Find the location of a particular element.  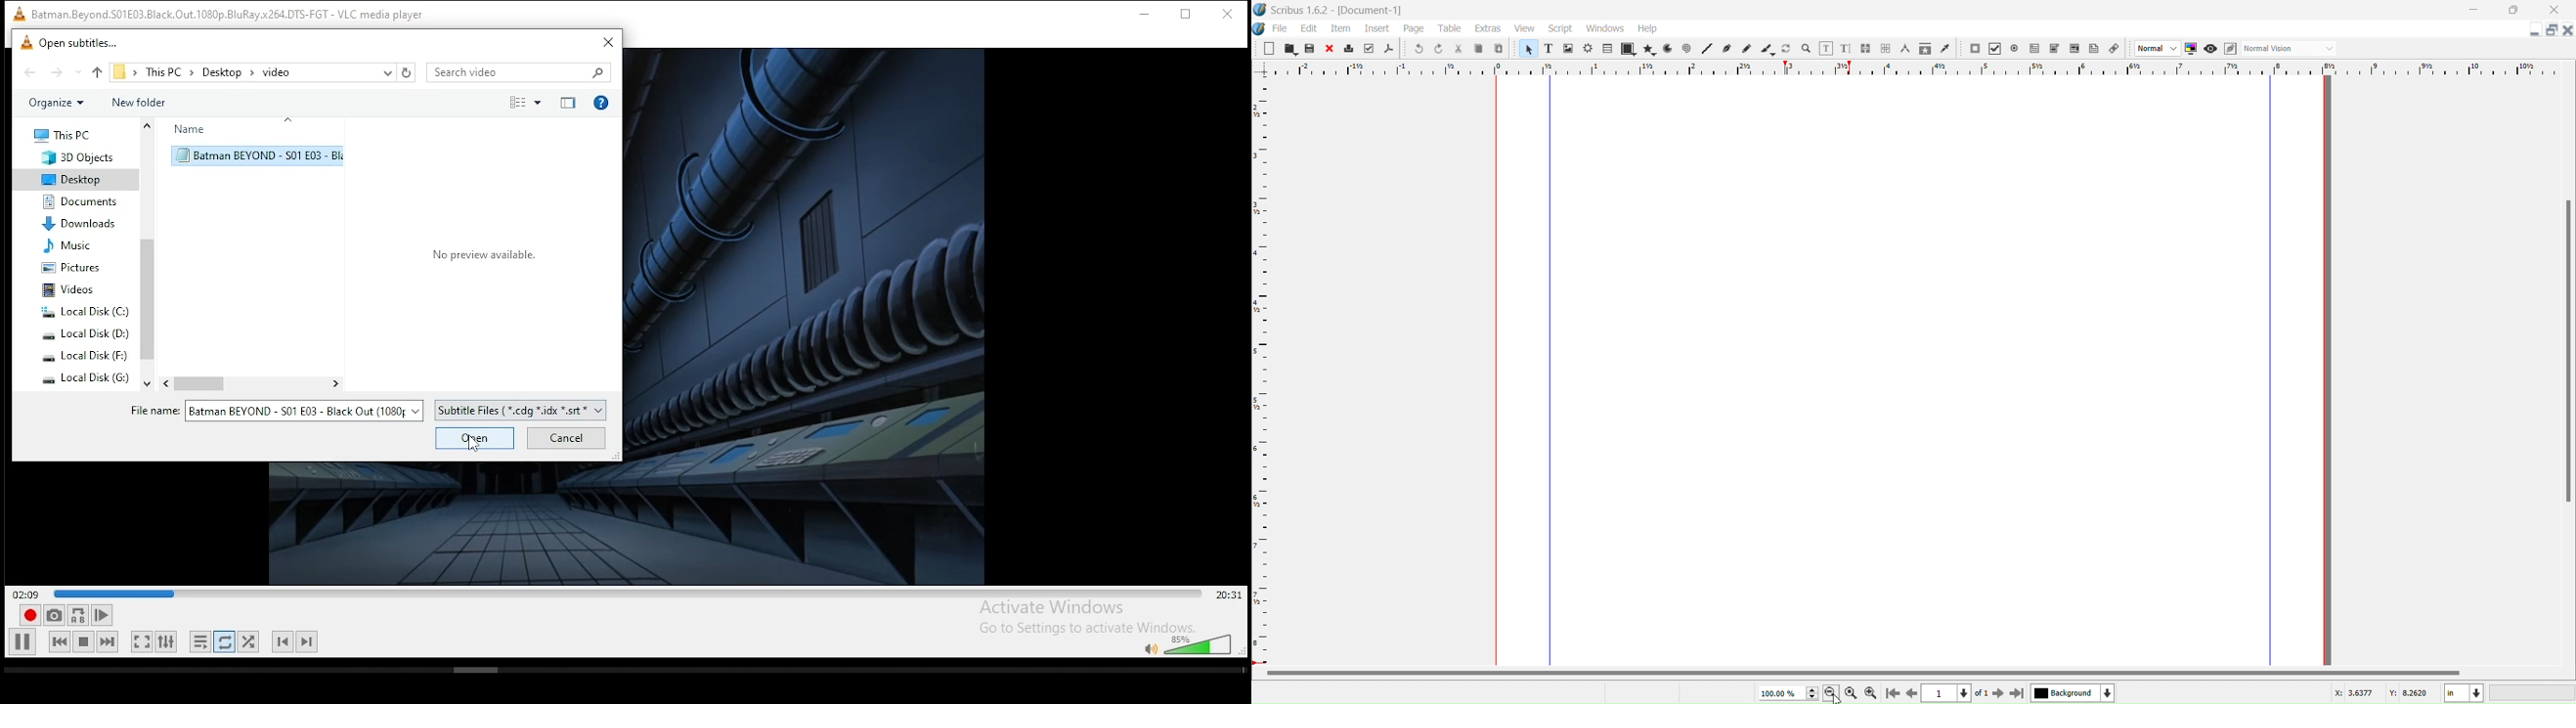

Table is located at coordinates (1449, 28).